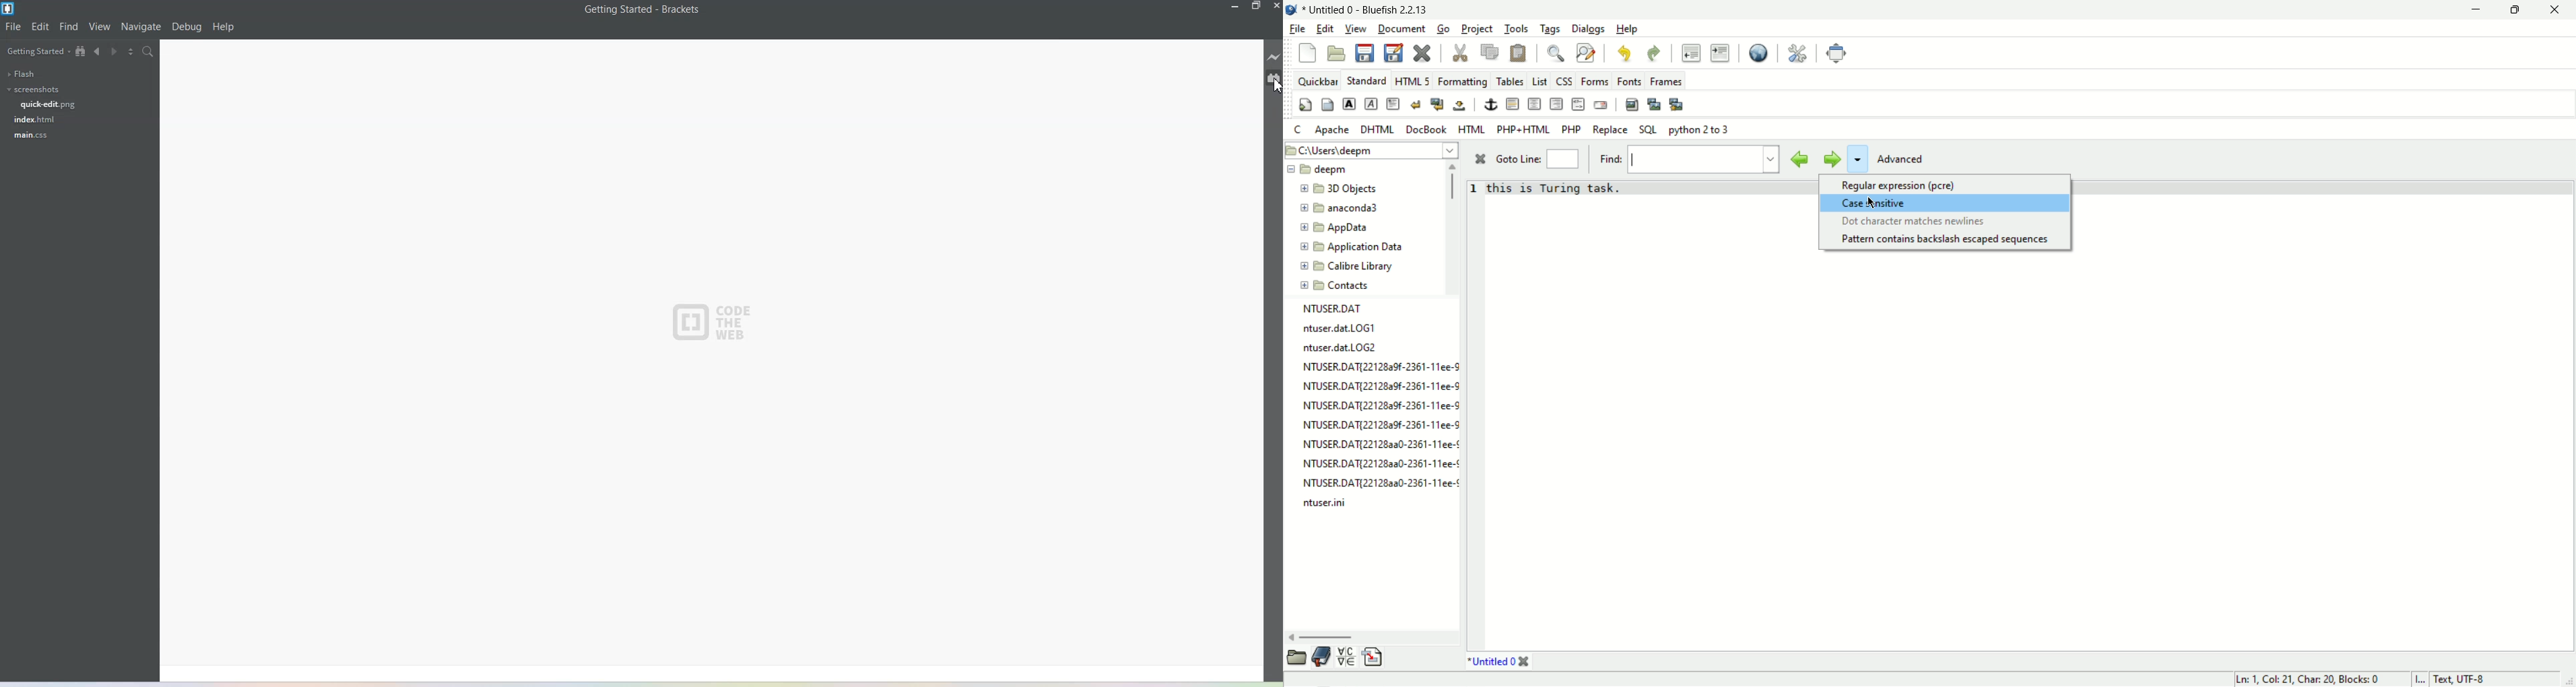 Image resolution: width=2576 pixels, height=700 pixels. Describe the element at coordinates (1327, 505) in the screenshot. I see `ntuser.ini` at that location.